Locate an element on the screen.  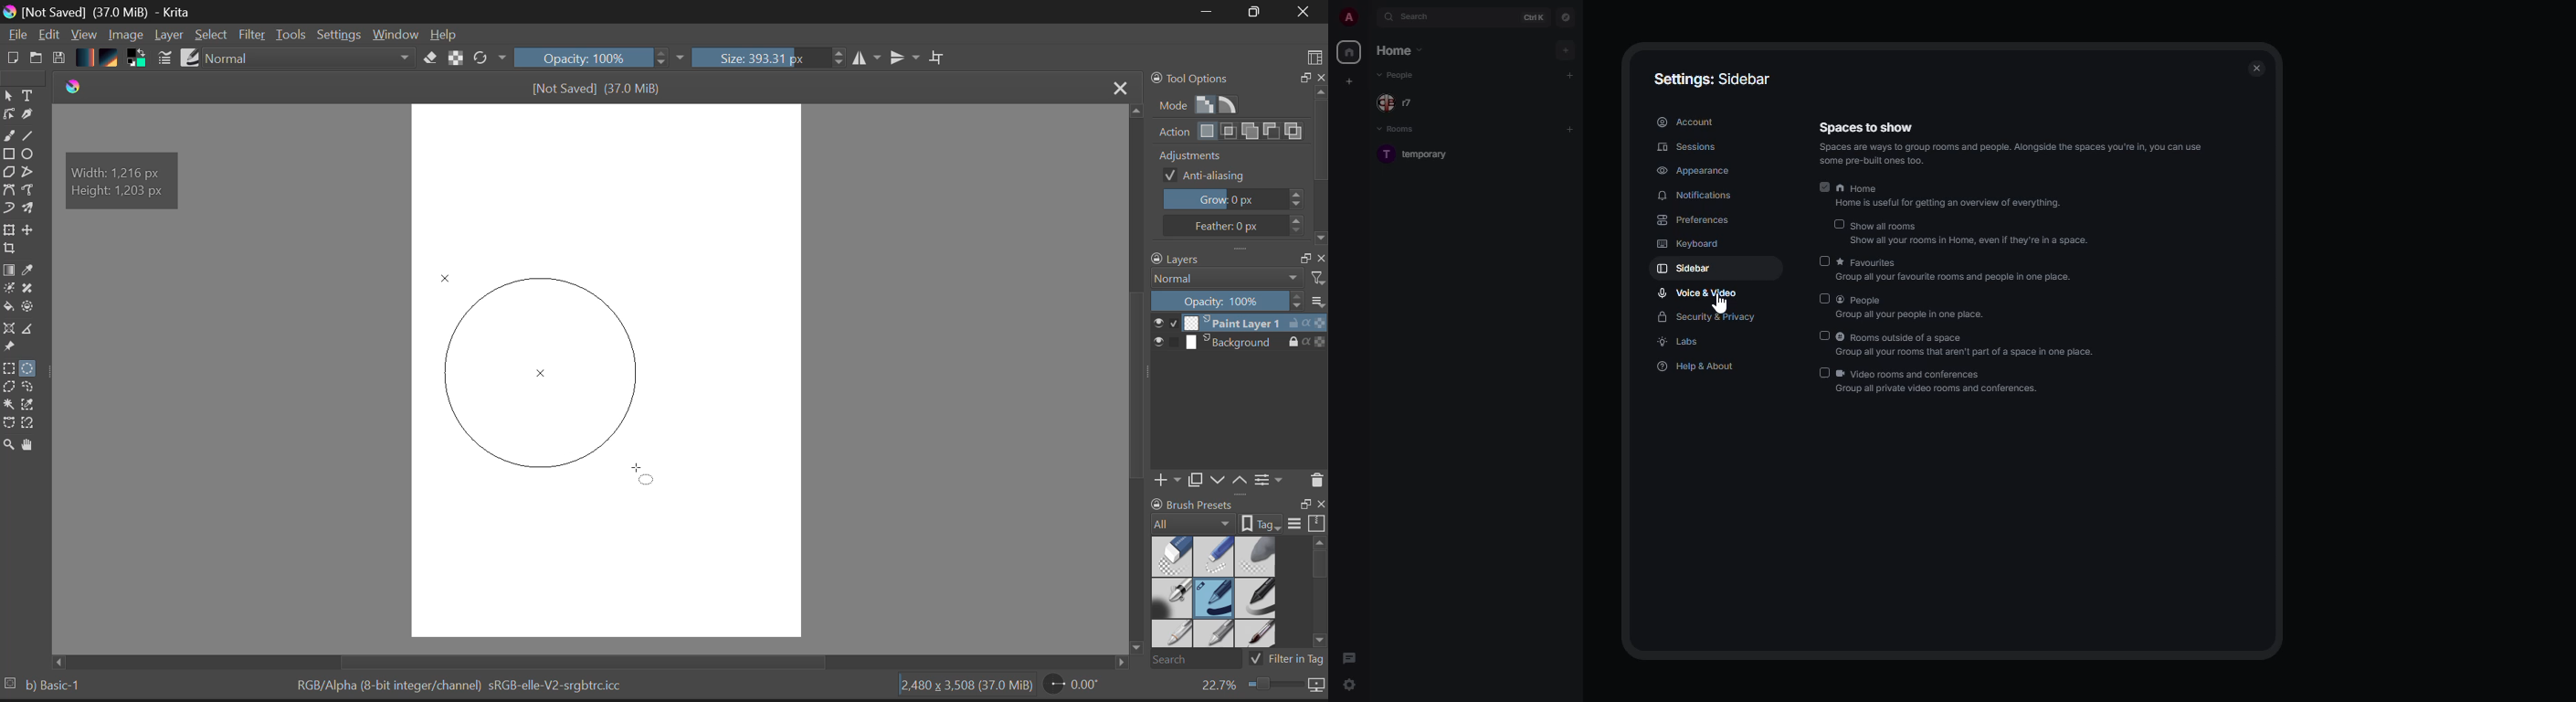
threads is located at coordinates (1349, 654).